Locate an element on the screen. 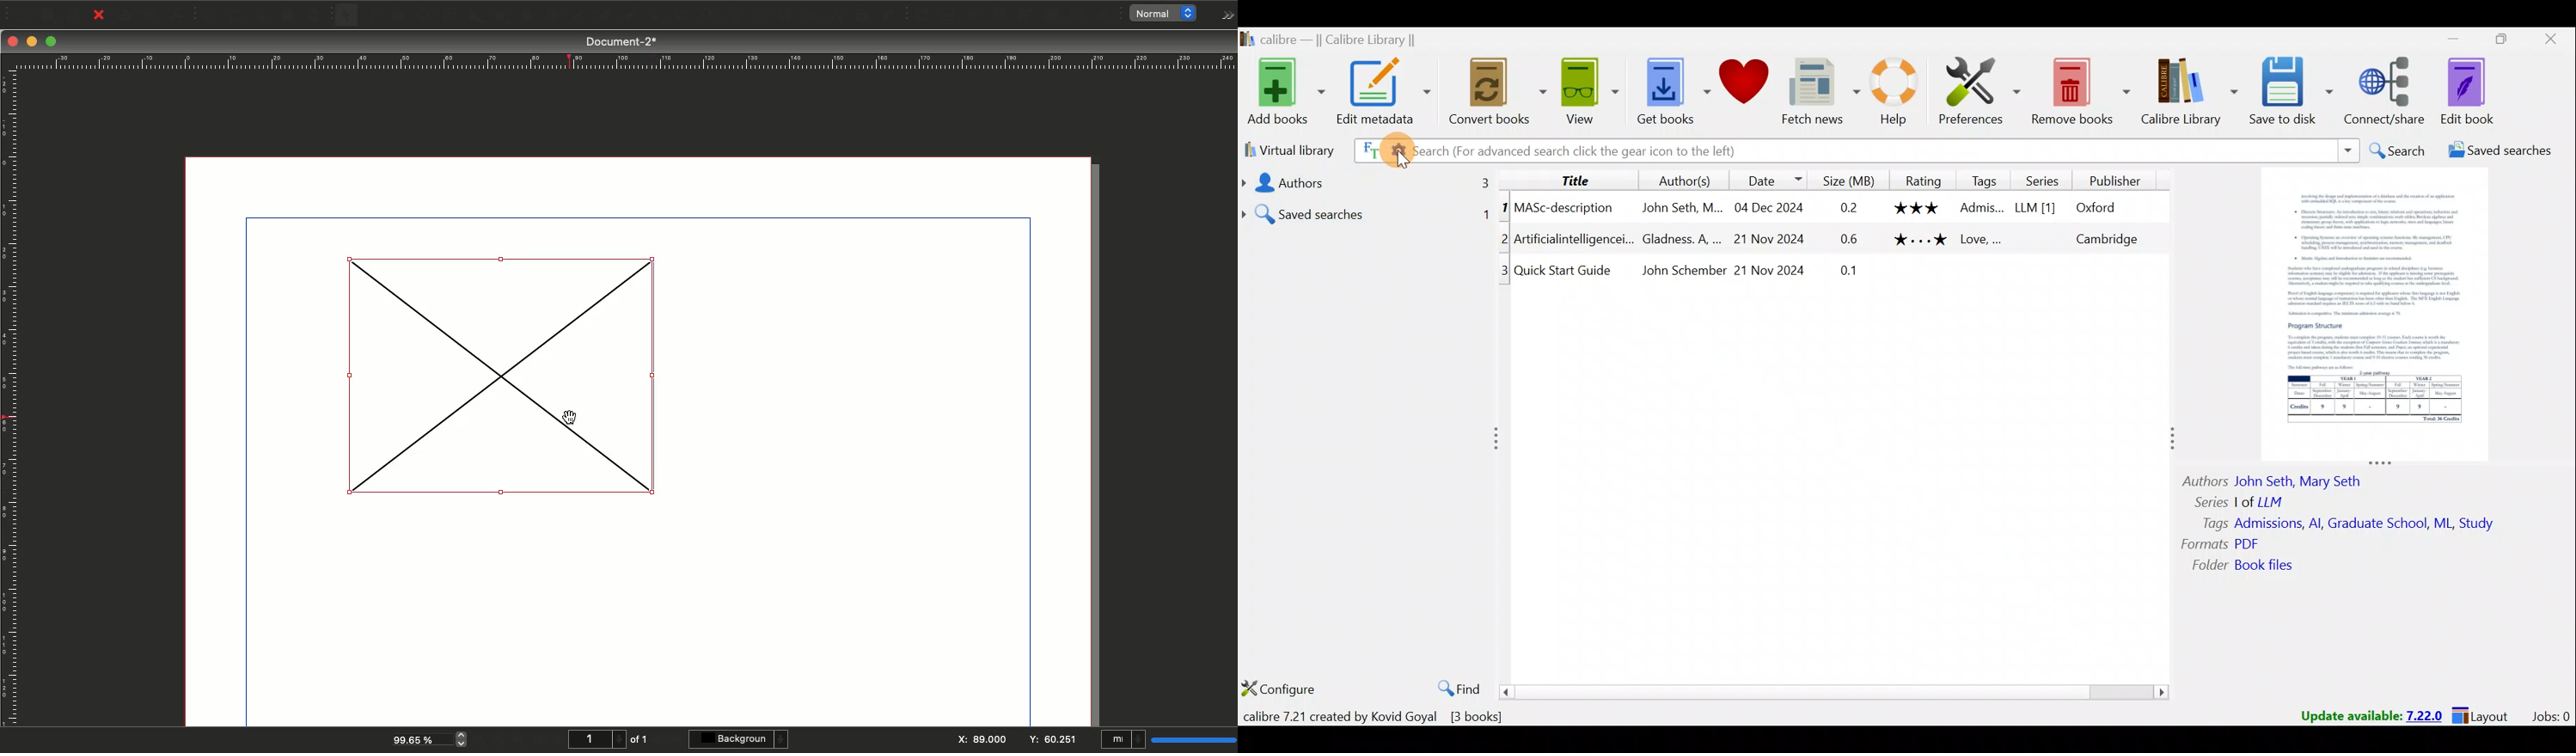  Remove books is located at coordinates (2080, 89).